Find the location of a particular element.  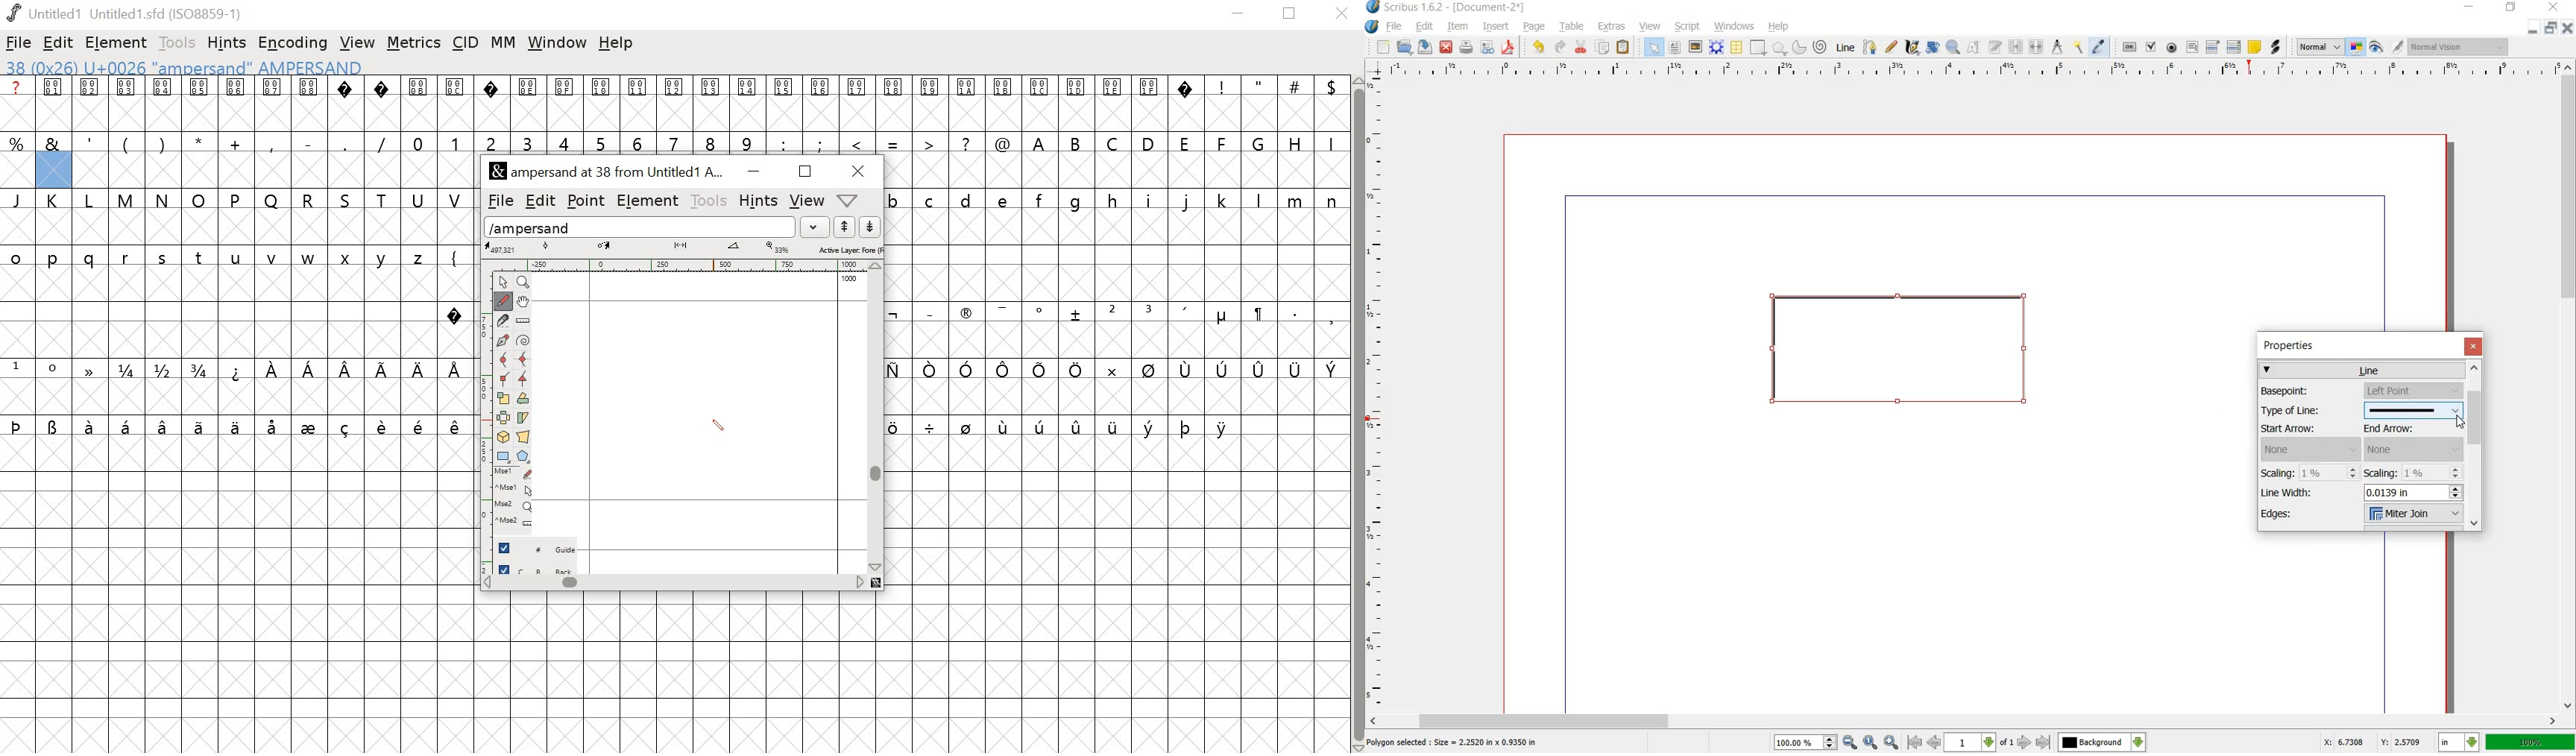

drag out its control points  is located at coordinates (503, 341).